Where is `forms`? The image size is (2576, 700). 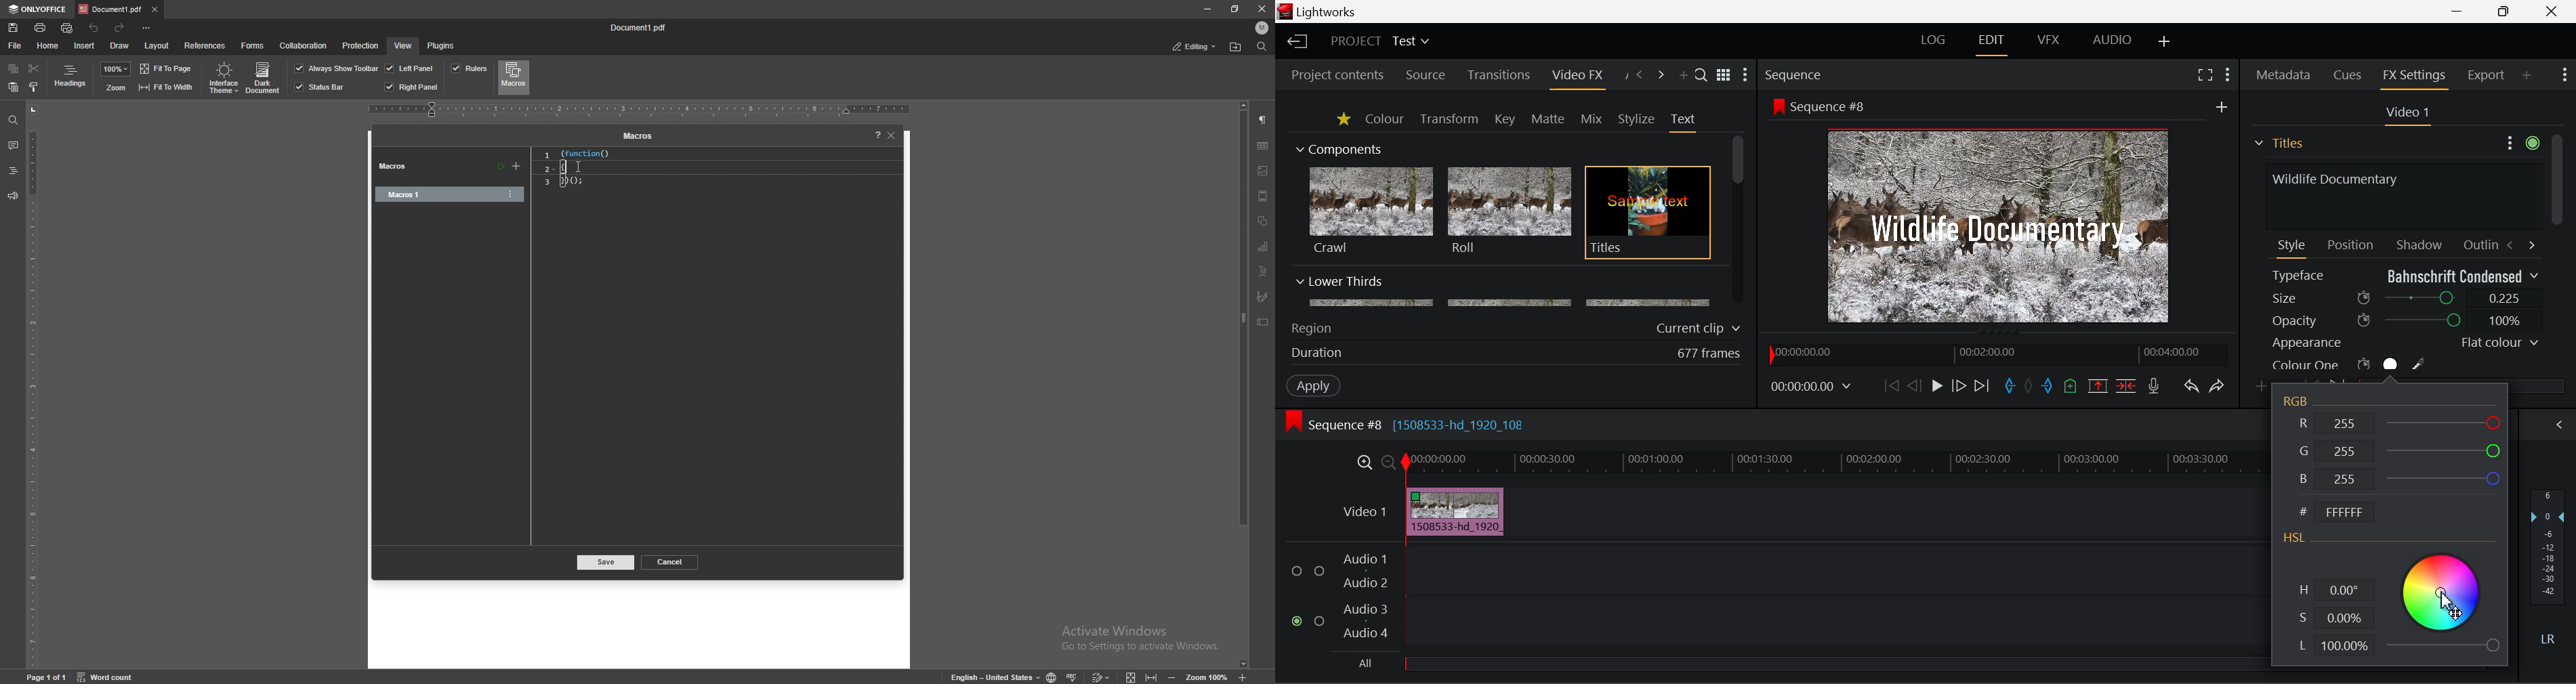 forms is located at coordinates (254, 44).